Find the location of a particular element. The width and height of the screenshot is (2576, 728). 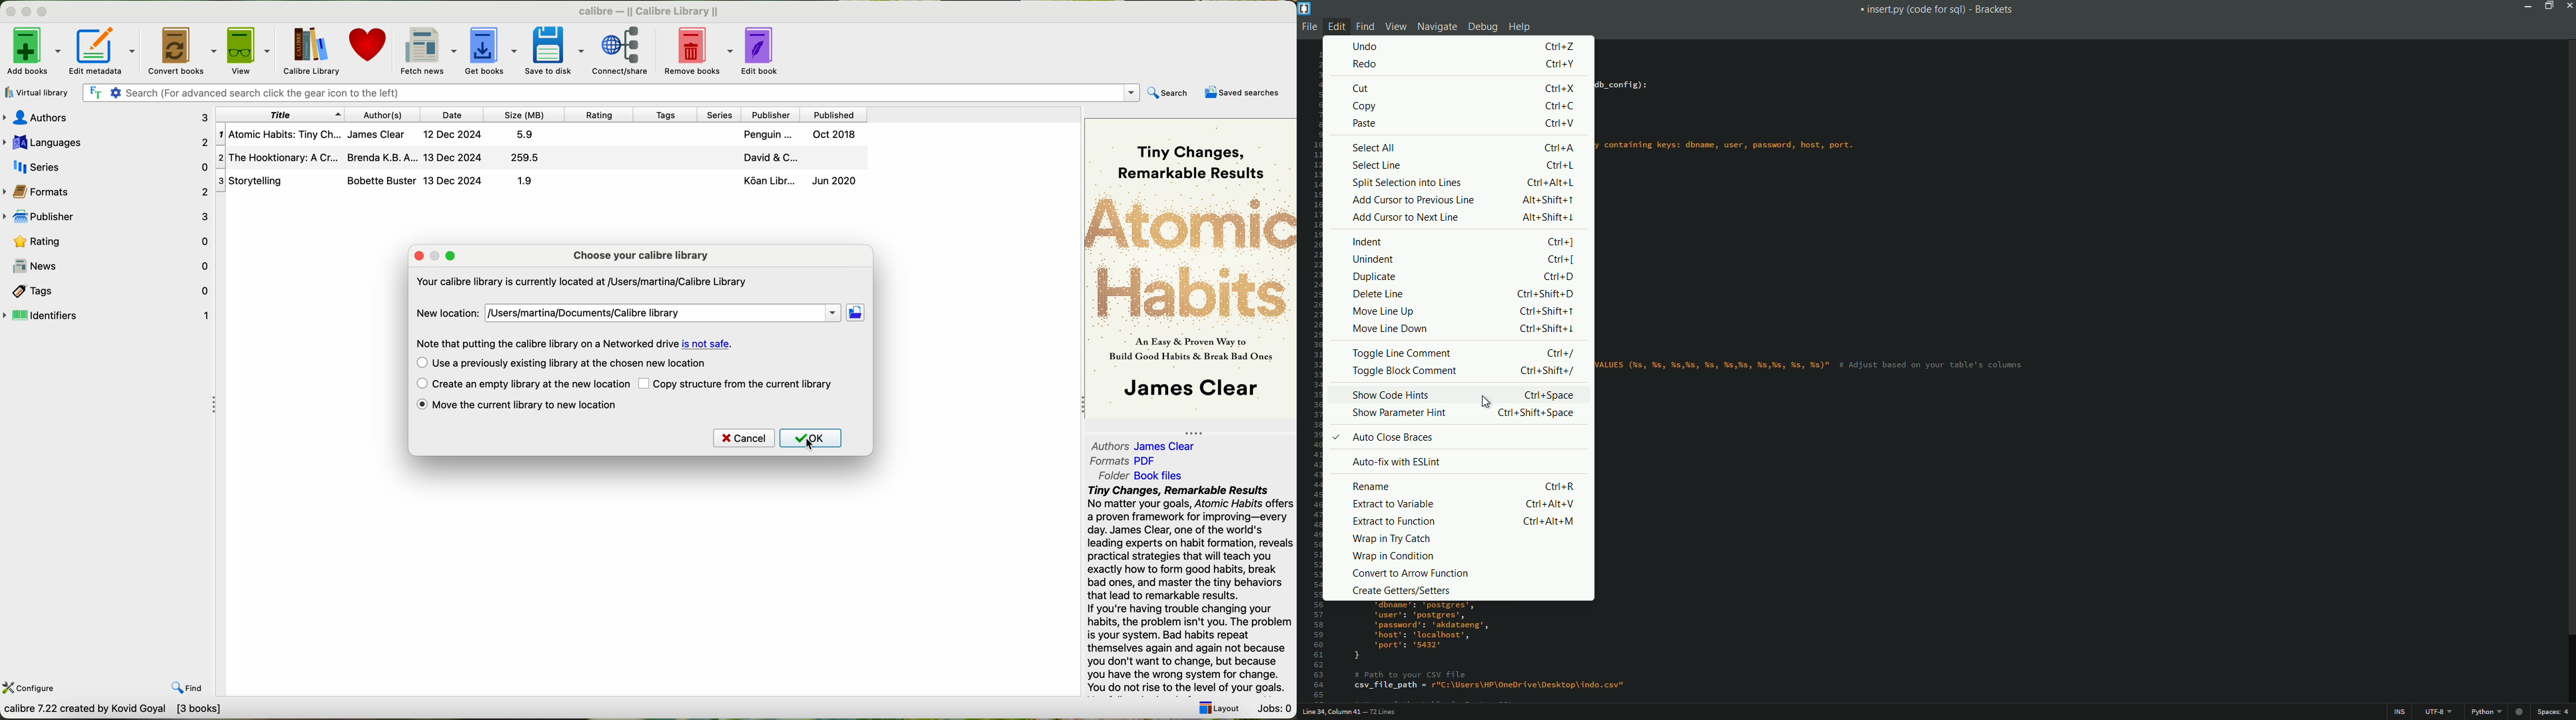

keyboard shortcut is located at coordinates (1547, 311).